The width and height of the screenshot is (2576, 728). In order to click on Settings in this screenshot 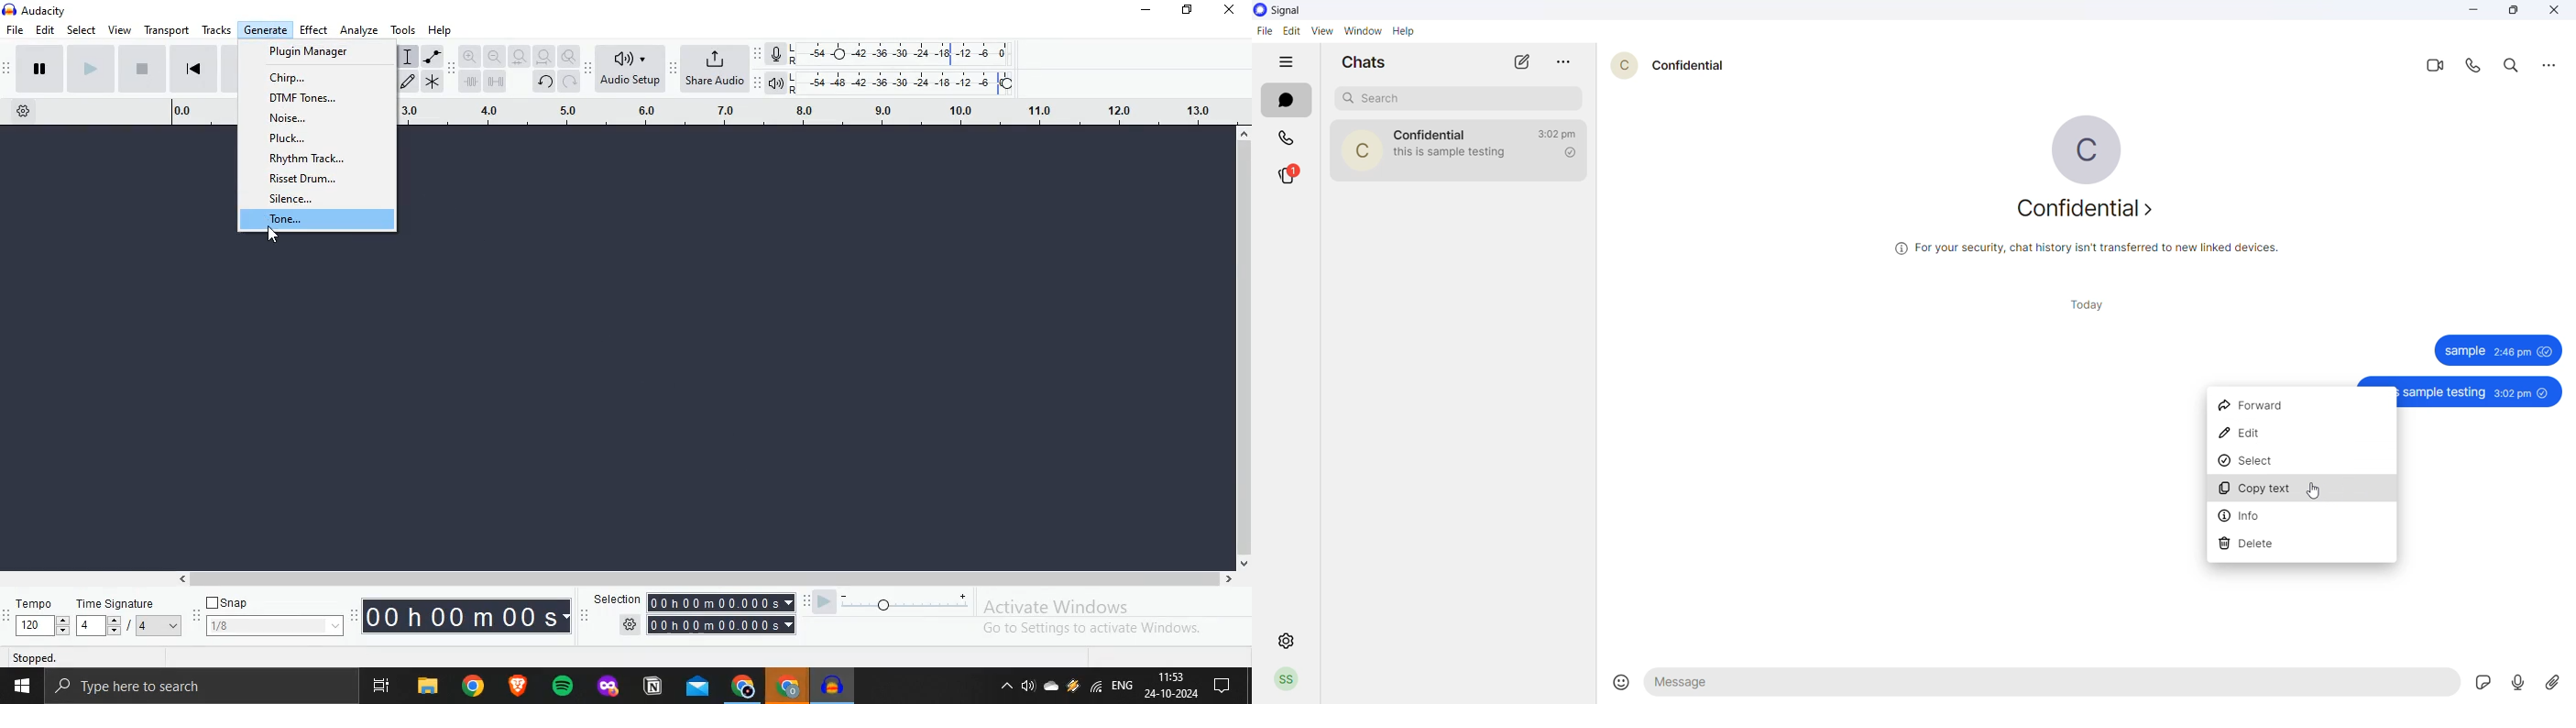, I will do `click(703, 625)`.